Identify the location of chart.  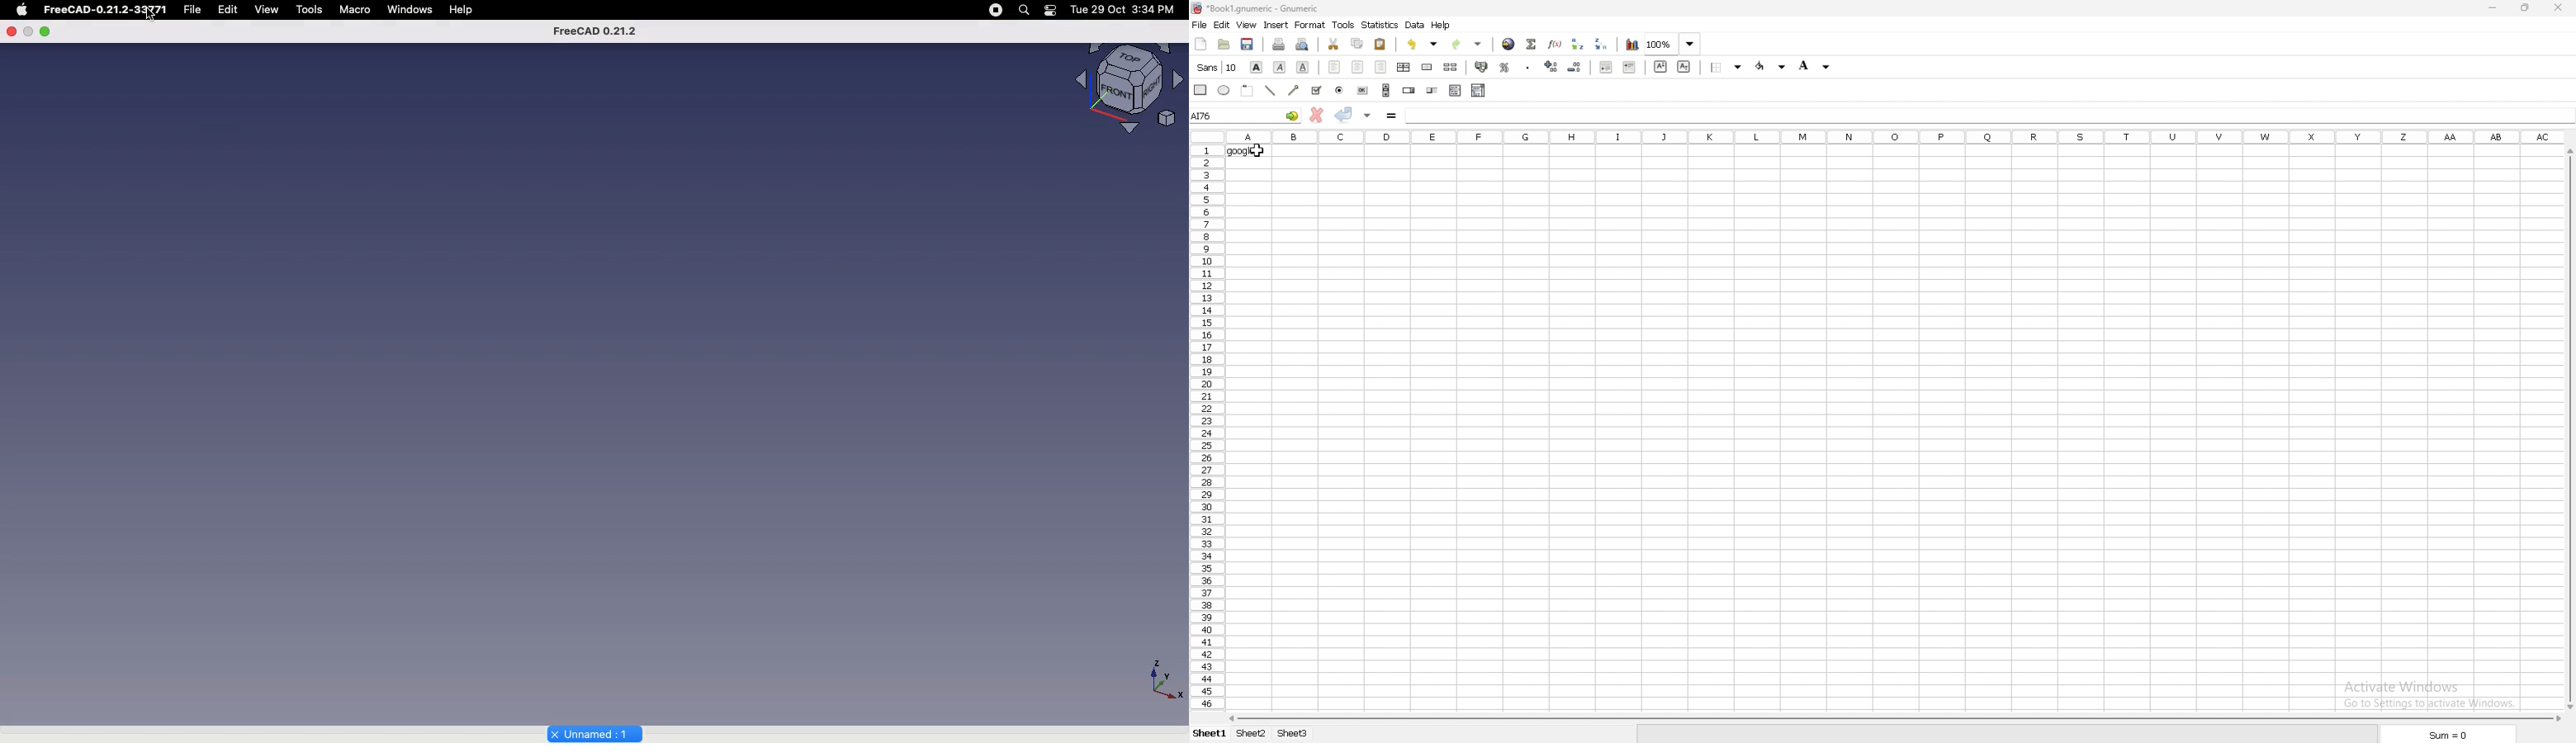
(1633, 46).